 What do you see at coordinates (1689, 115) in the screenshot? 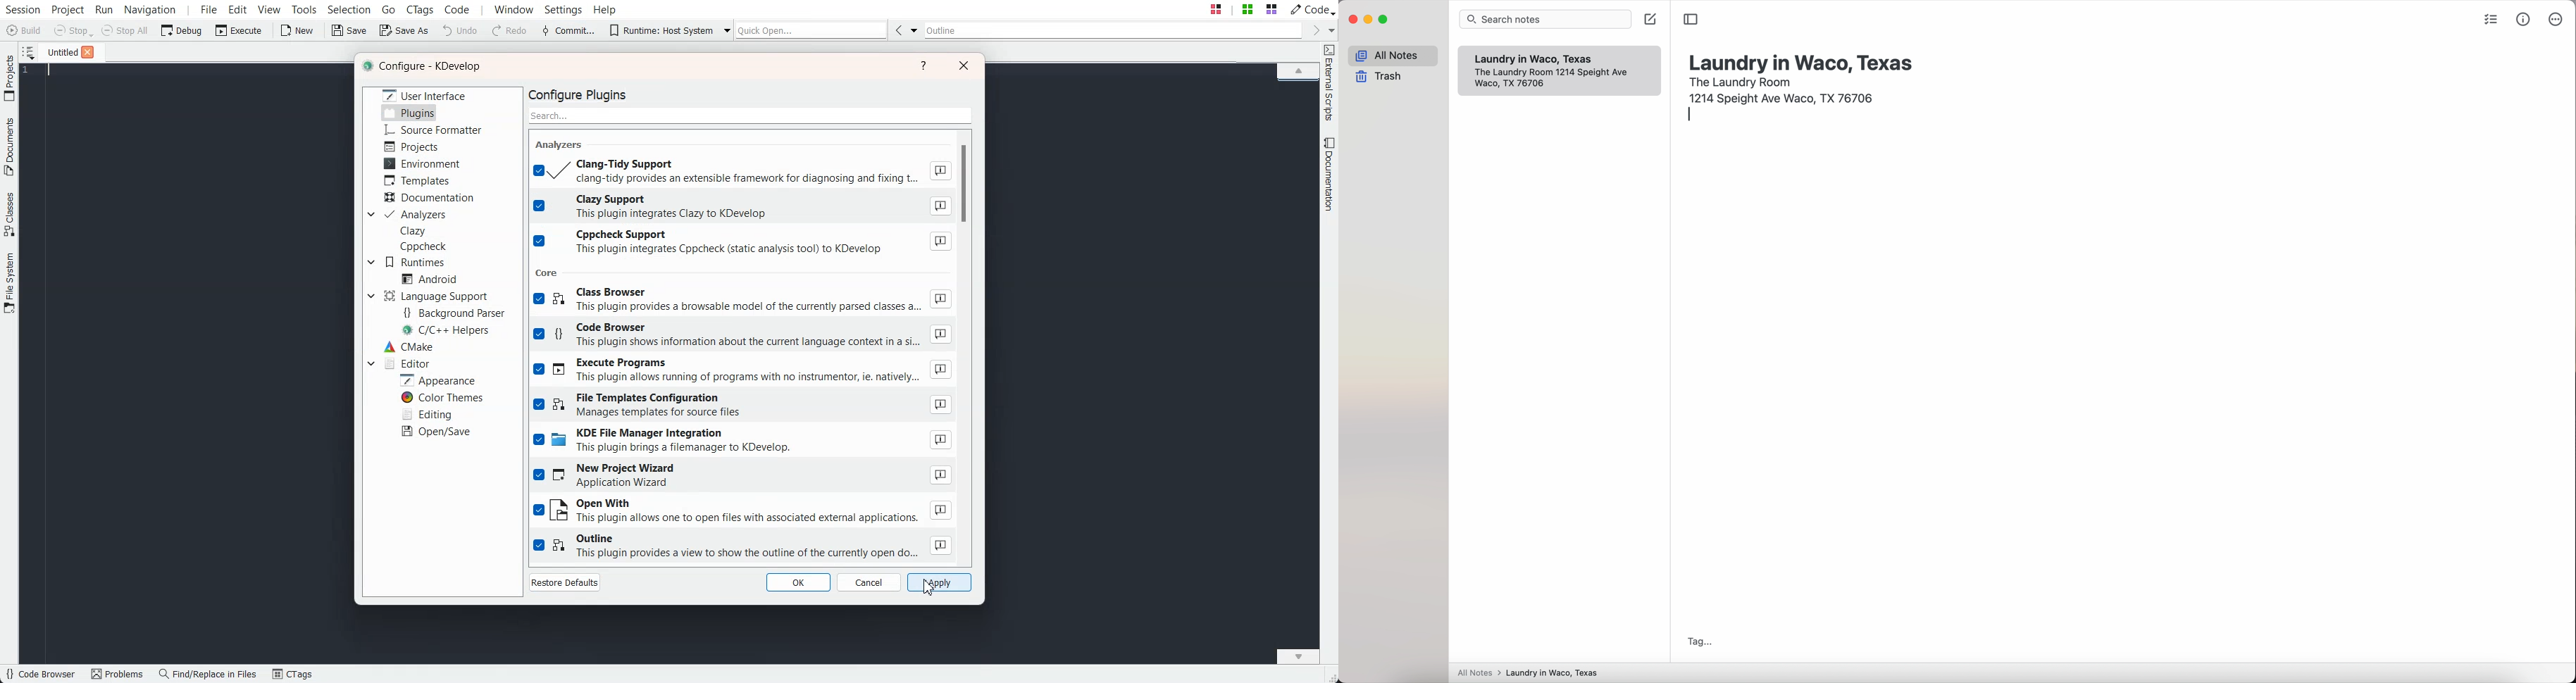
I see `enter` at bounding box center [1689, 115].